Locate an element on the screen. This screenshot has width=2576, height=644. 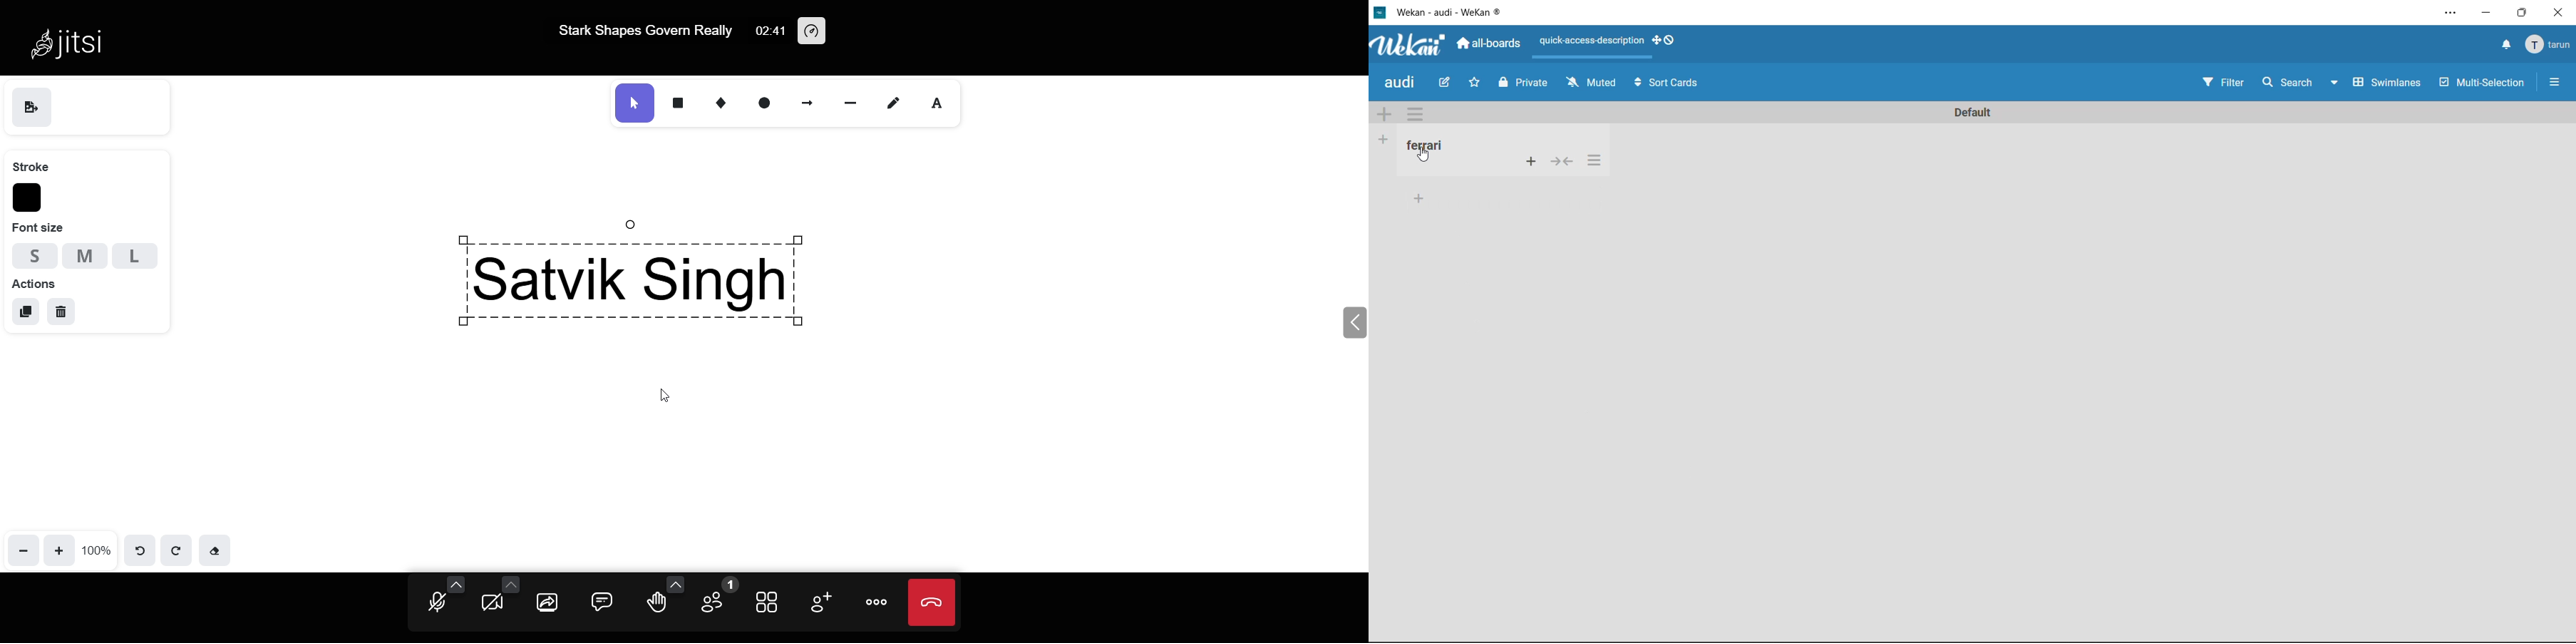
save as image is located at coordinates (31, 109).